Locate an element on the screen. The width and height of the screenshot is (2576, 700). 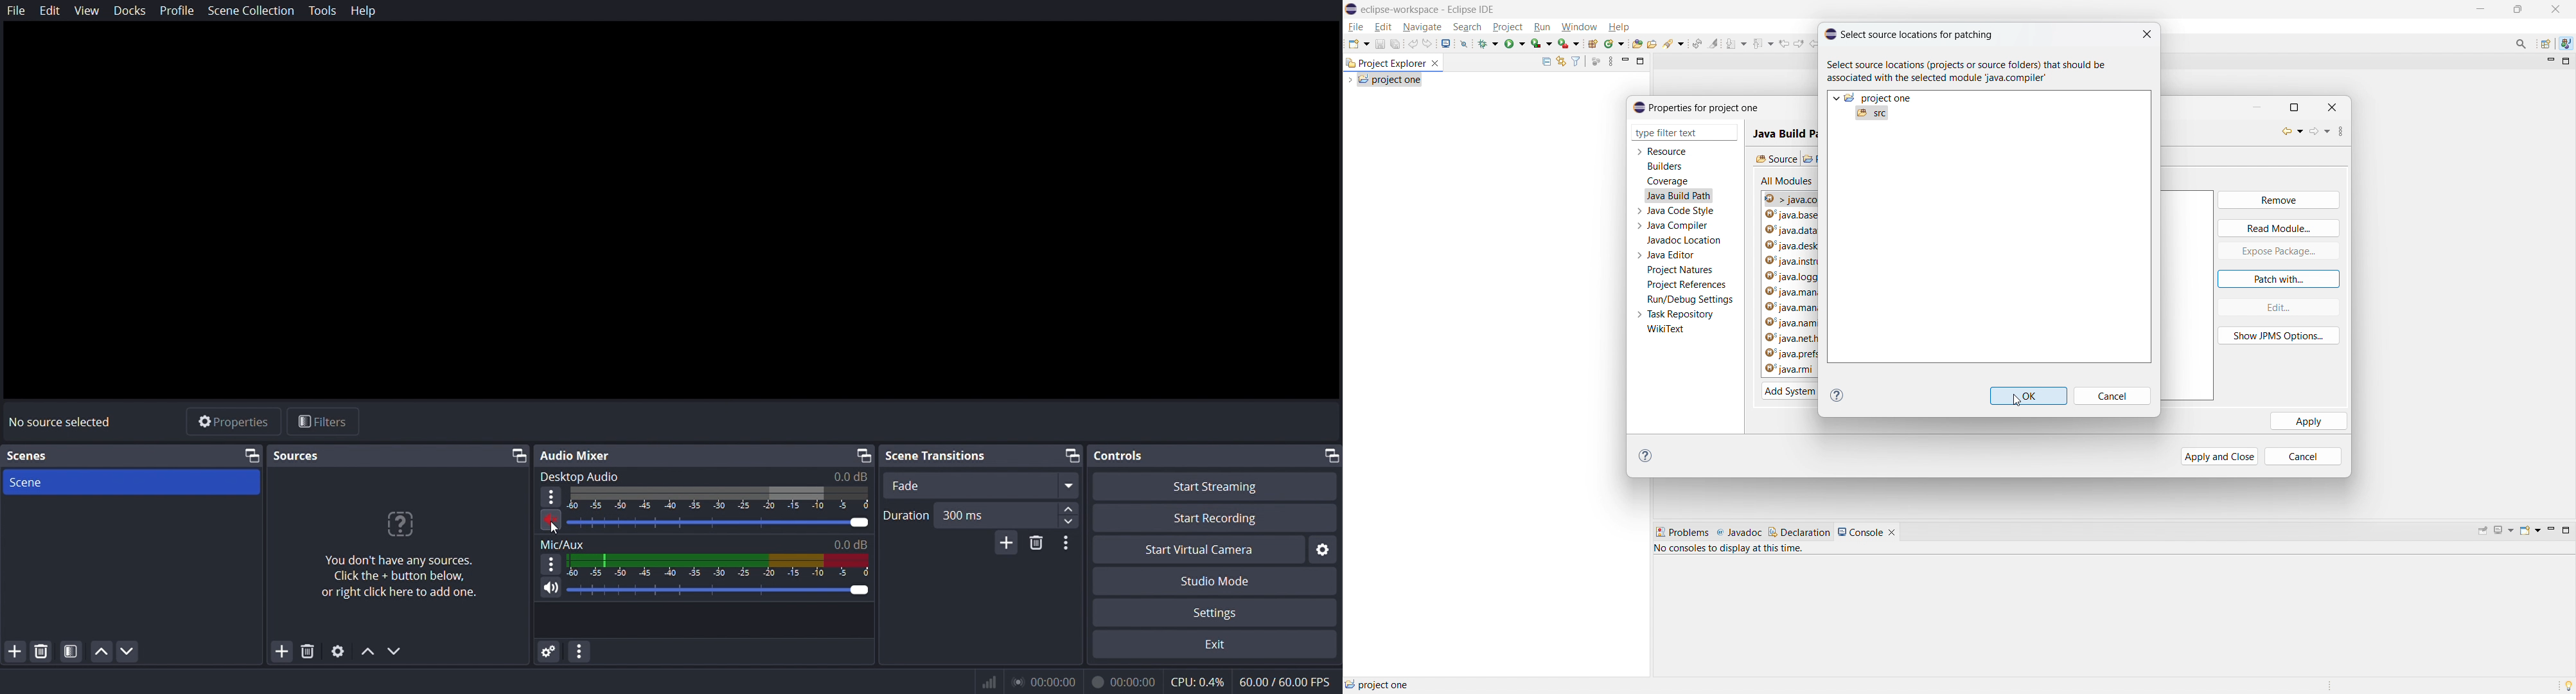
delete sources is located at coordinates (309, 650).